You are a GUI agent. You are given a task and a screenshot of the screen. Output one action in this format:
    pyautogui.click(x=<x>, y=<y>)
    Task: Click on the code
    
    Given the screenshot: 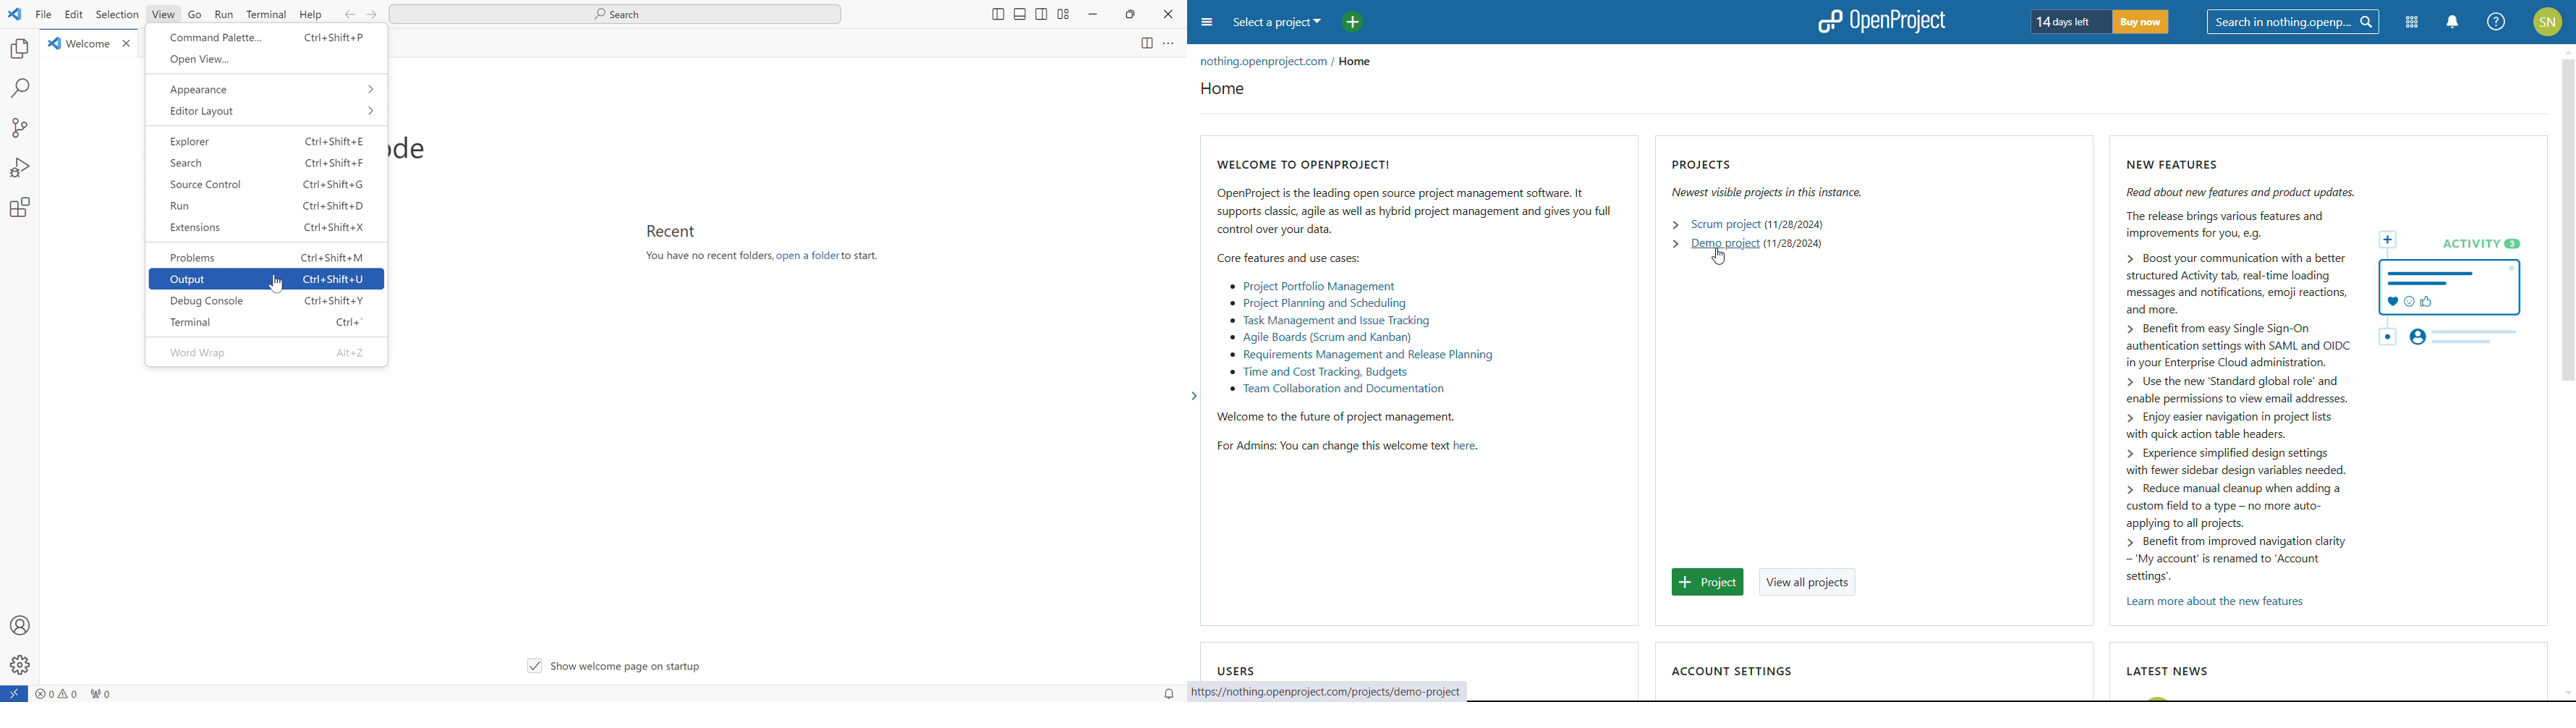 What is the action you would take?
    pyautogui.click(x=414, y=146)
    